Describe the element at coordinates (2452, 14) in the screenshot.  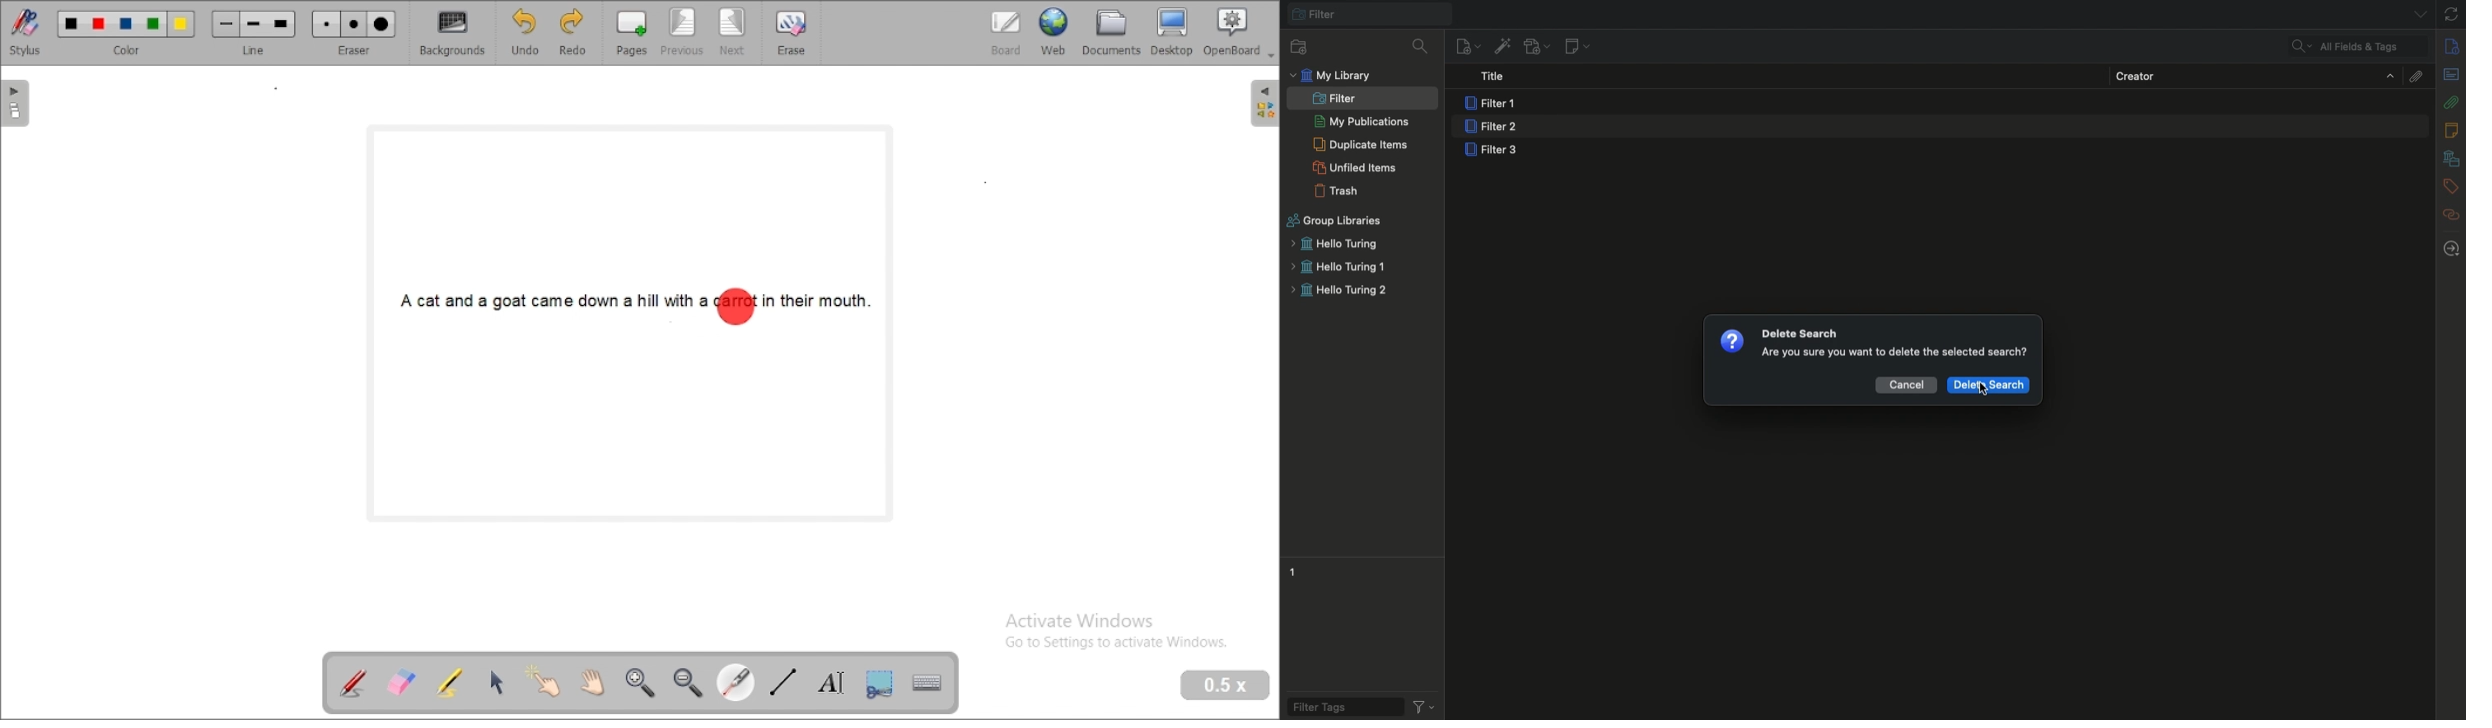
I see `Sync` at that location.